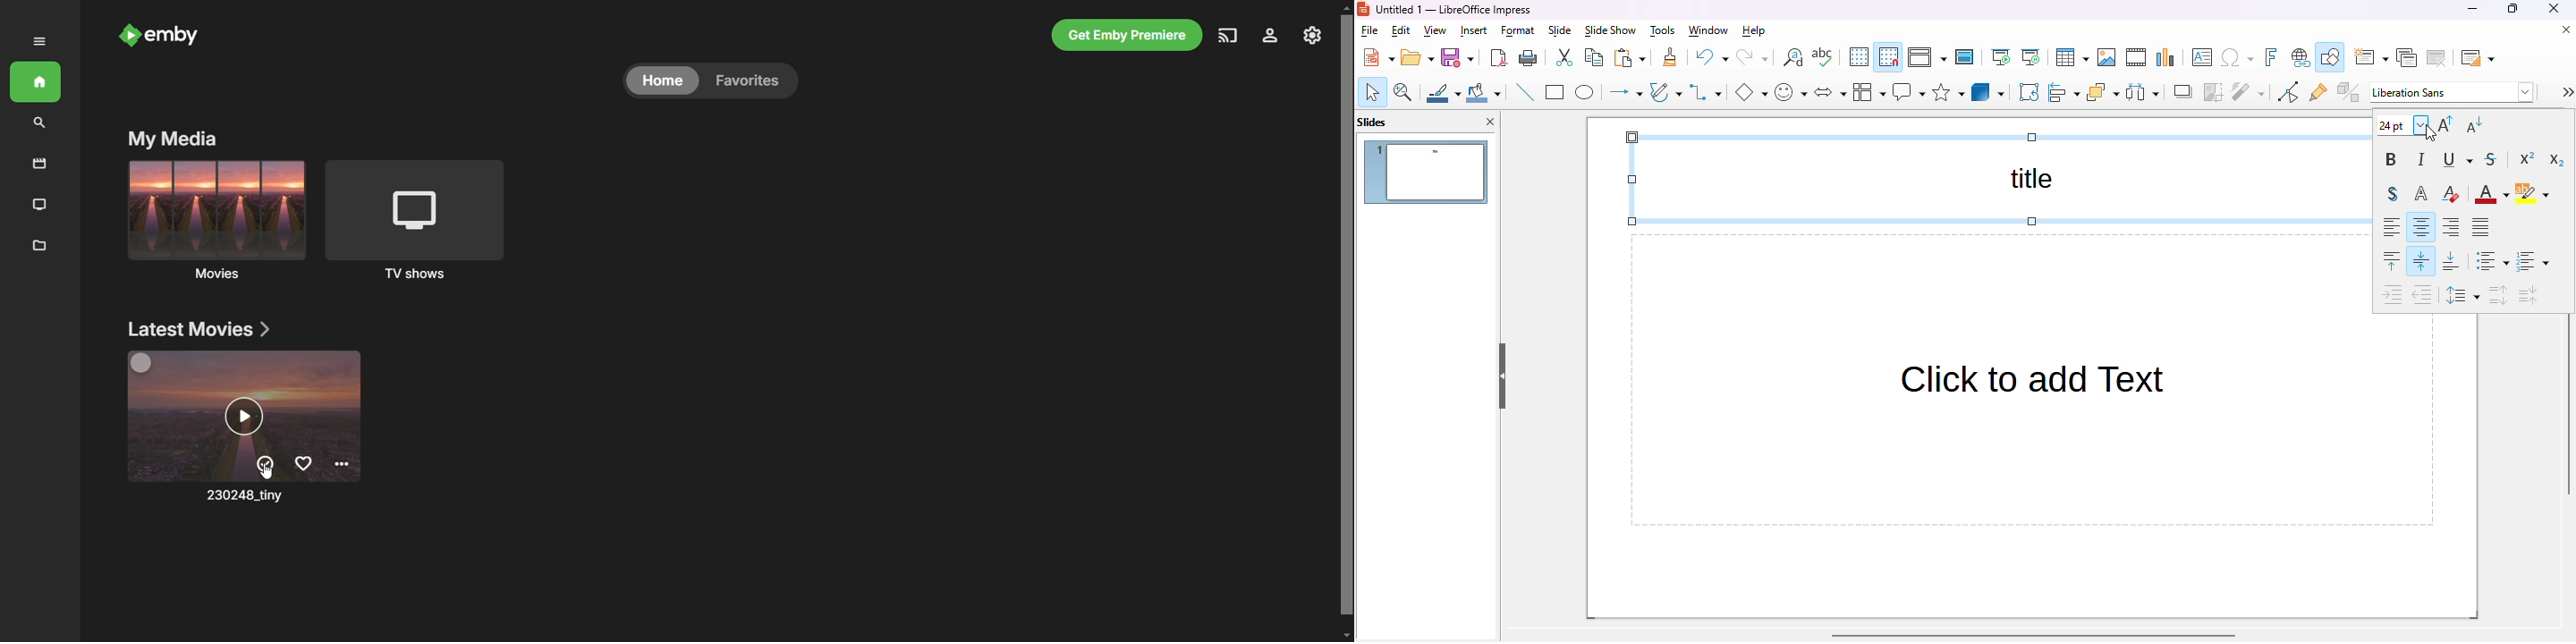 The image size is (2576, 644). What do you see at coordinates (2462, 296) in the screenshot?
I see `set line spacing` at bounding box center [2462, 296].